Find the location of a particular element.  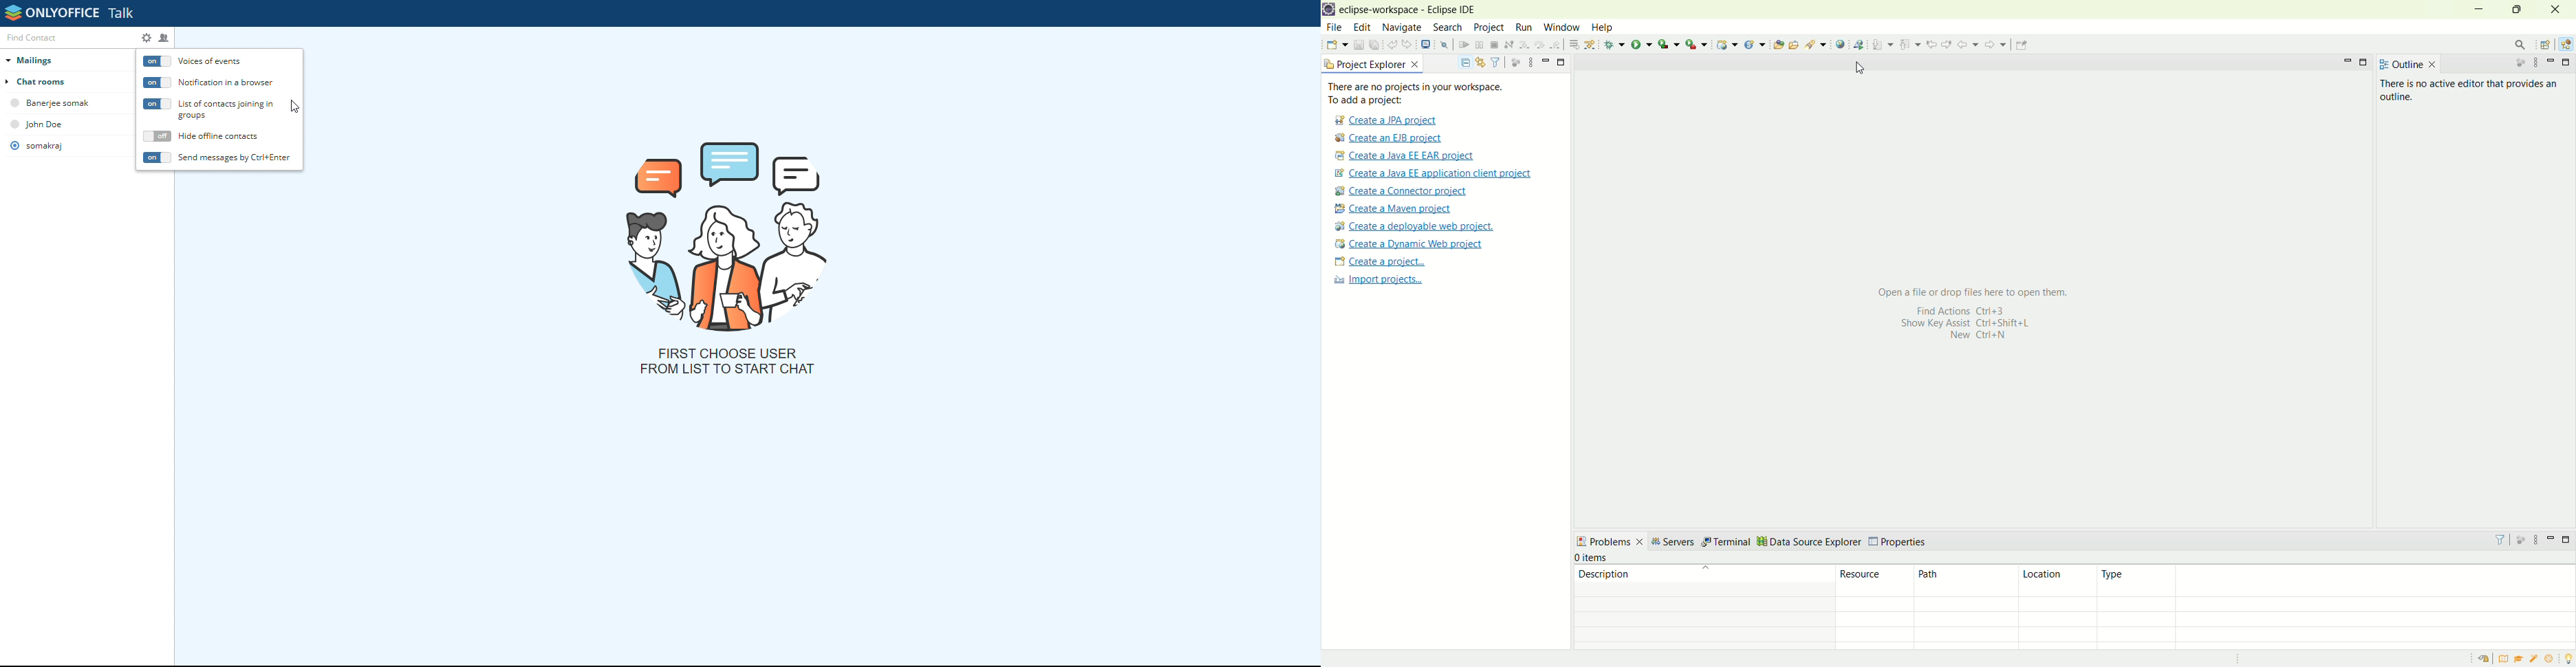

voices of events is located at coordinates (157, 61).